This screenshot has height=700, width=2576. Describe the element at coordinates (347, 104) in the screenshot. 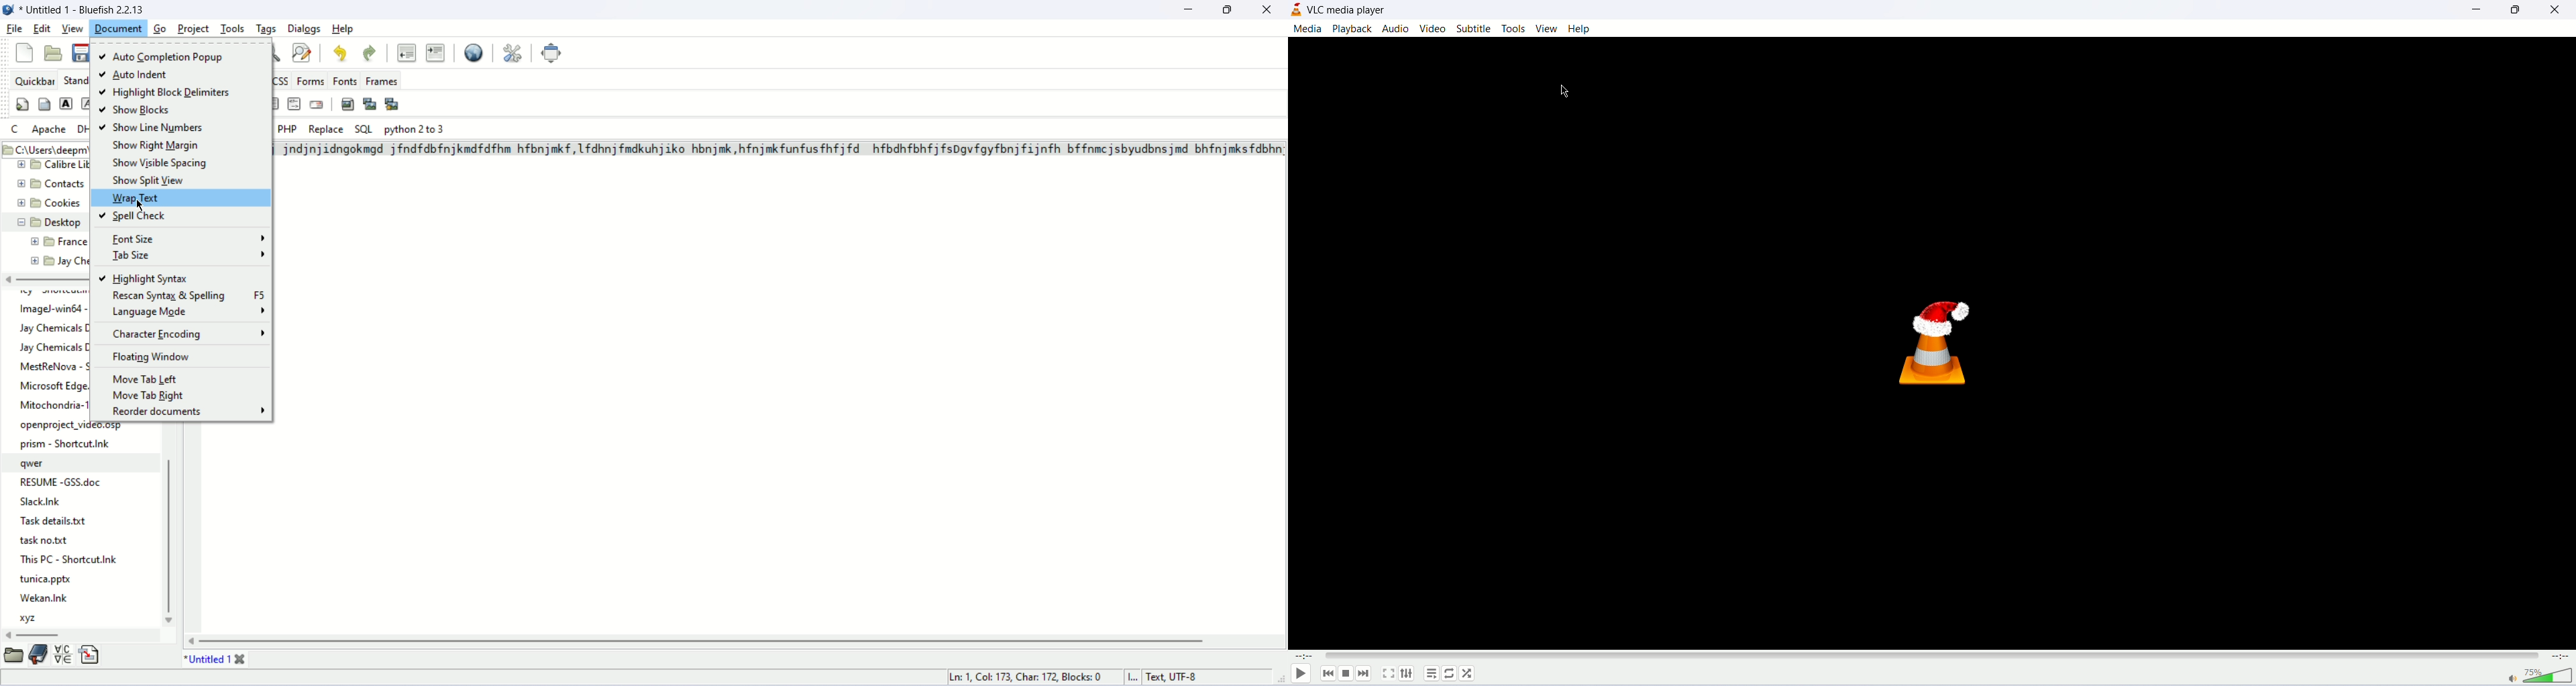

I see `insert image` at that location.